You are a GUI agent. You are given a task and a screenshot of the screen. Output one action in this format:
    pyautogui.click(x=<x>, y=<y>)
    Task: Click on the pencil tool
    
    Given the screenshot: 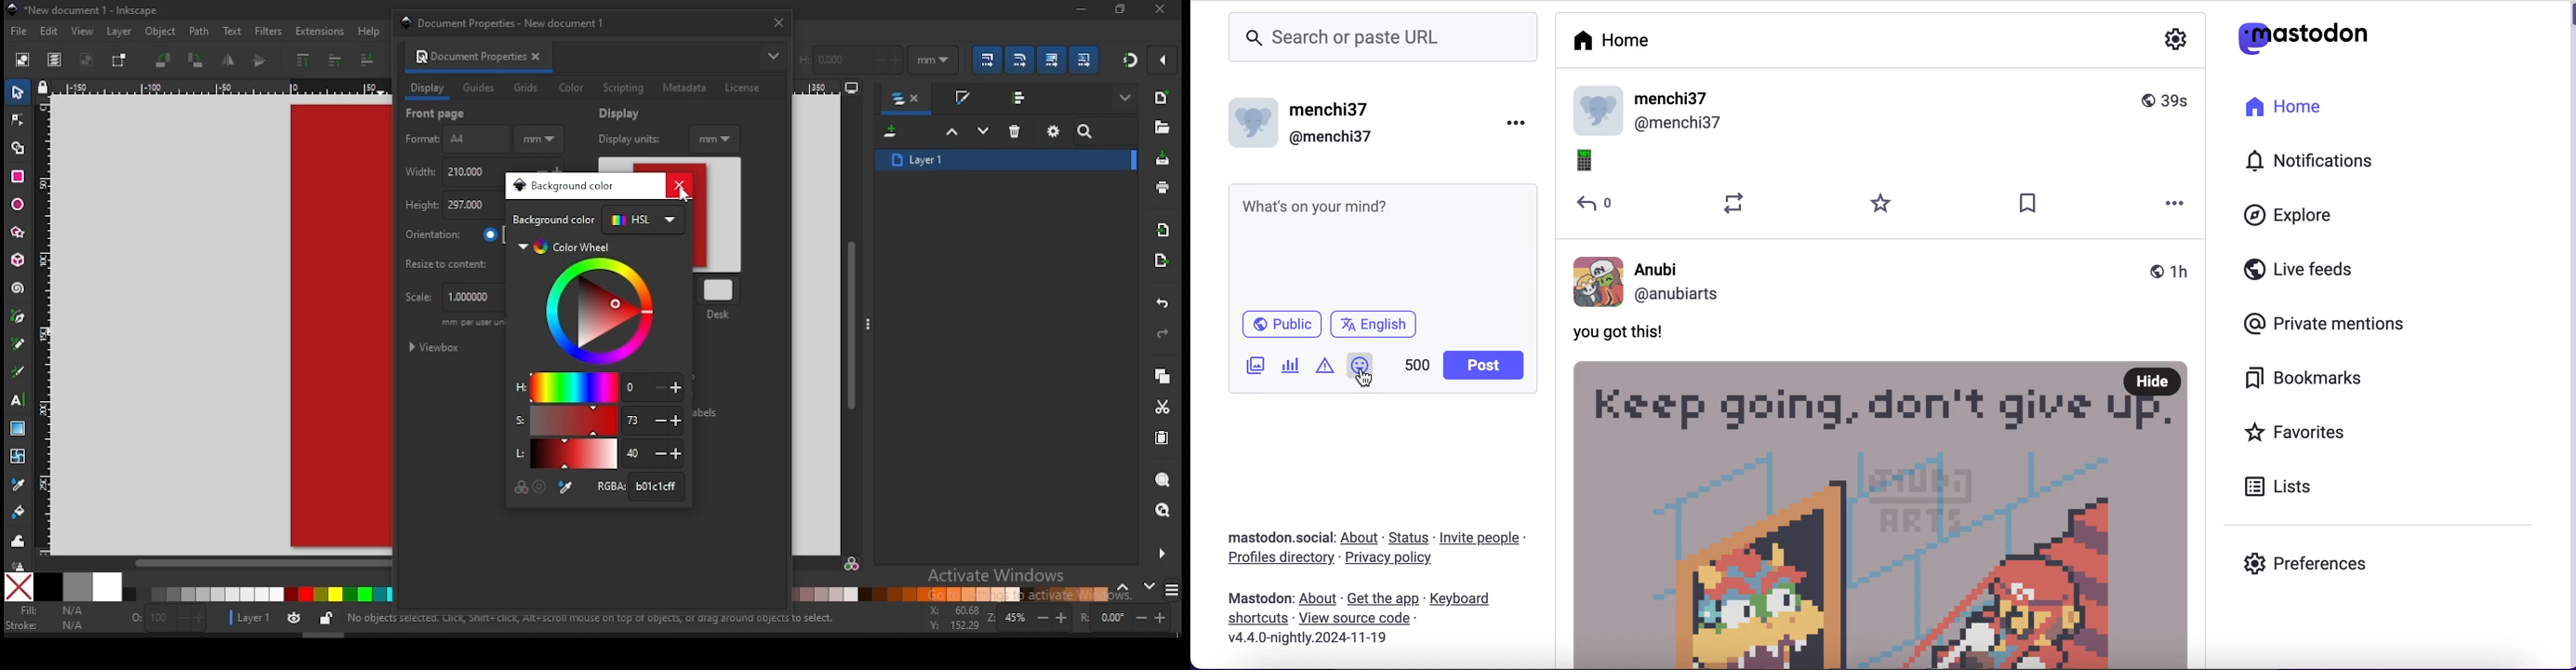 What is the action you would take?
    pyautogui.click(x=20, y=345)
    